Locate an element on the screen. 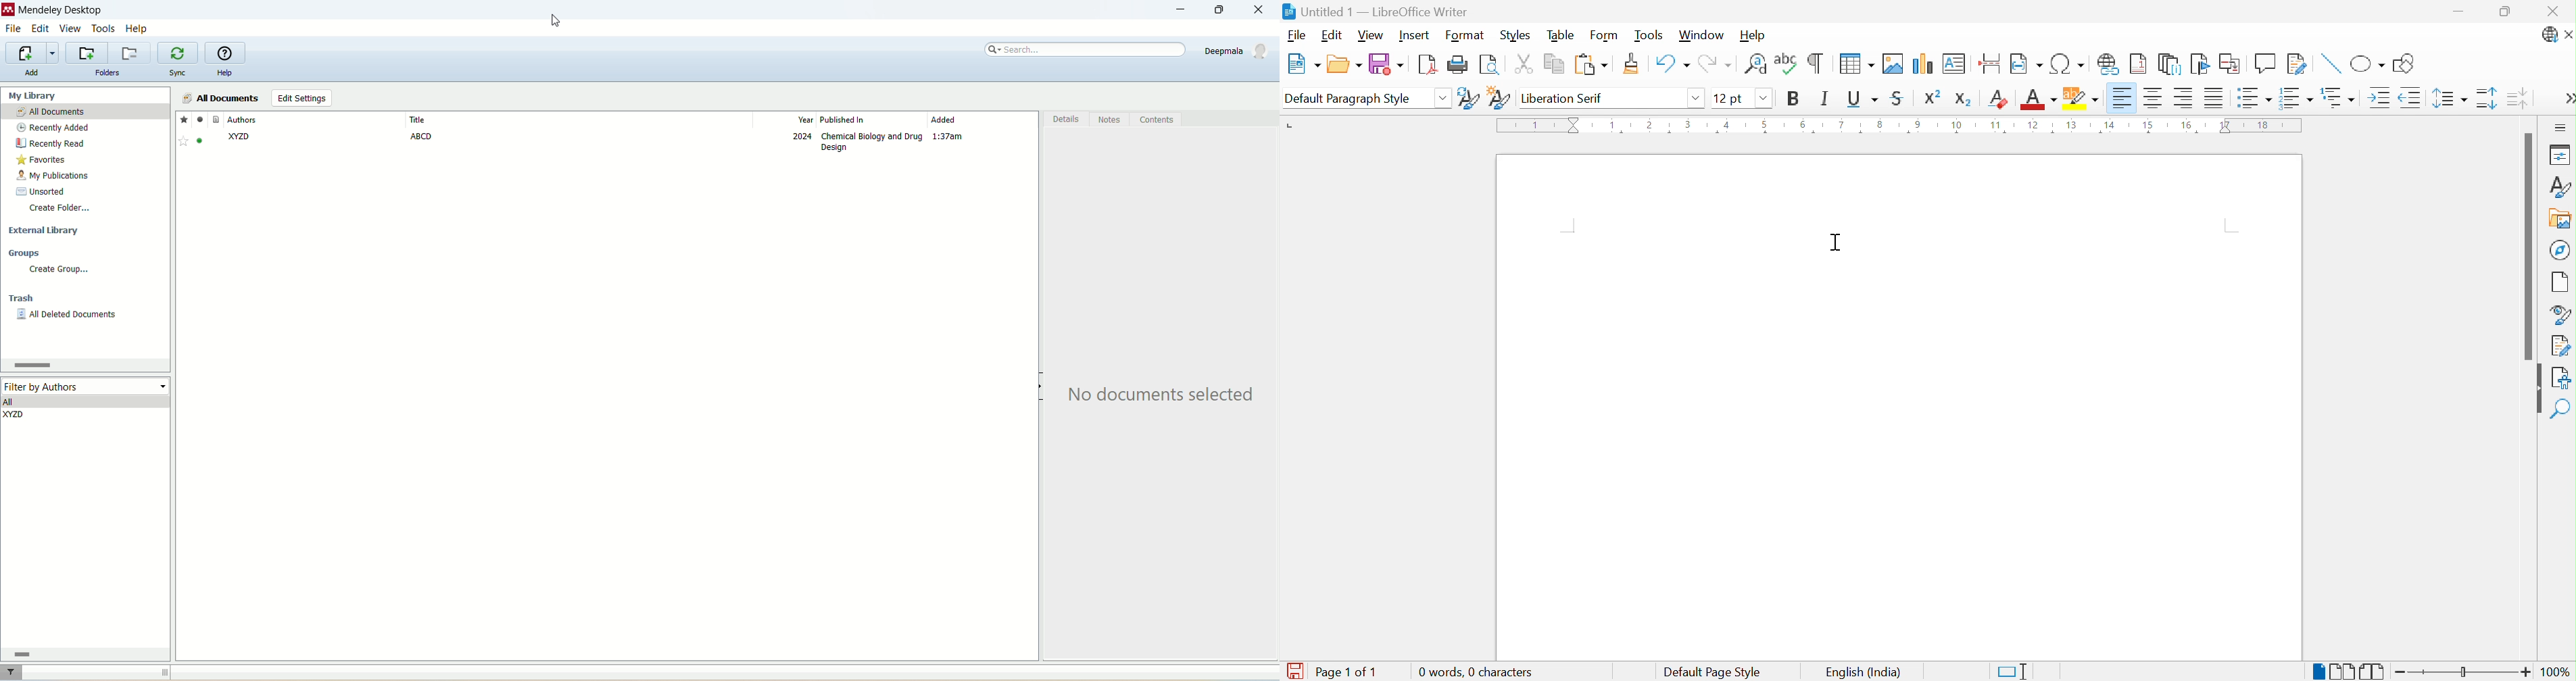 The image size is (2576, 700). all deleted documents is located at coordinates (66, 315).